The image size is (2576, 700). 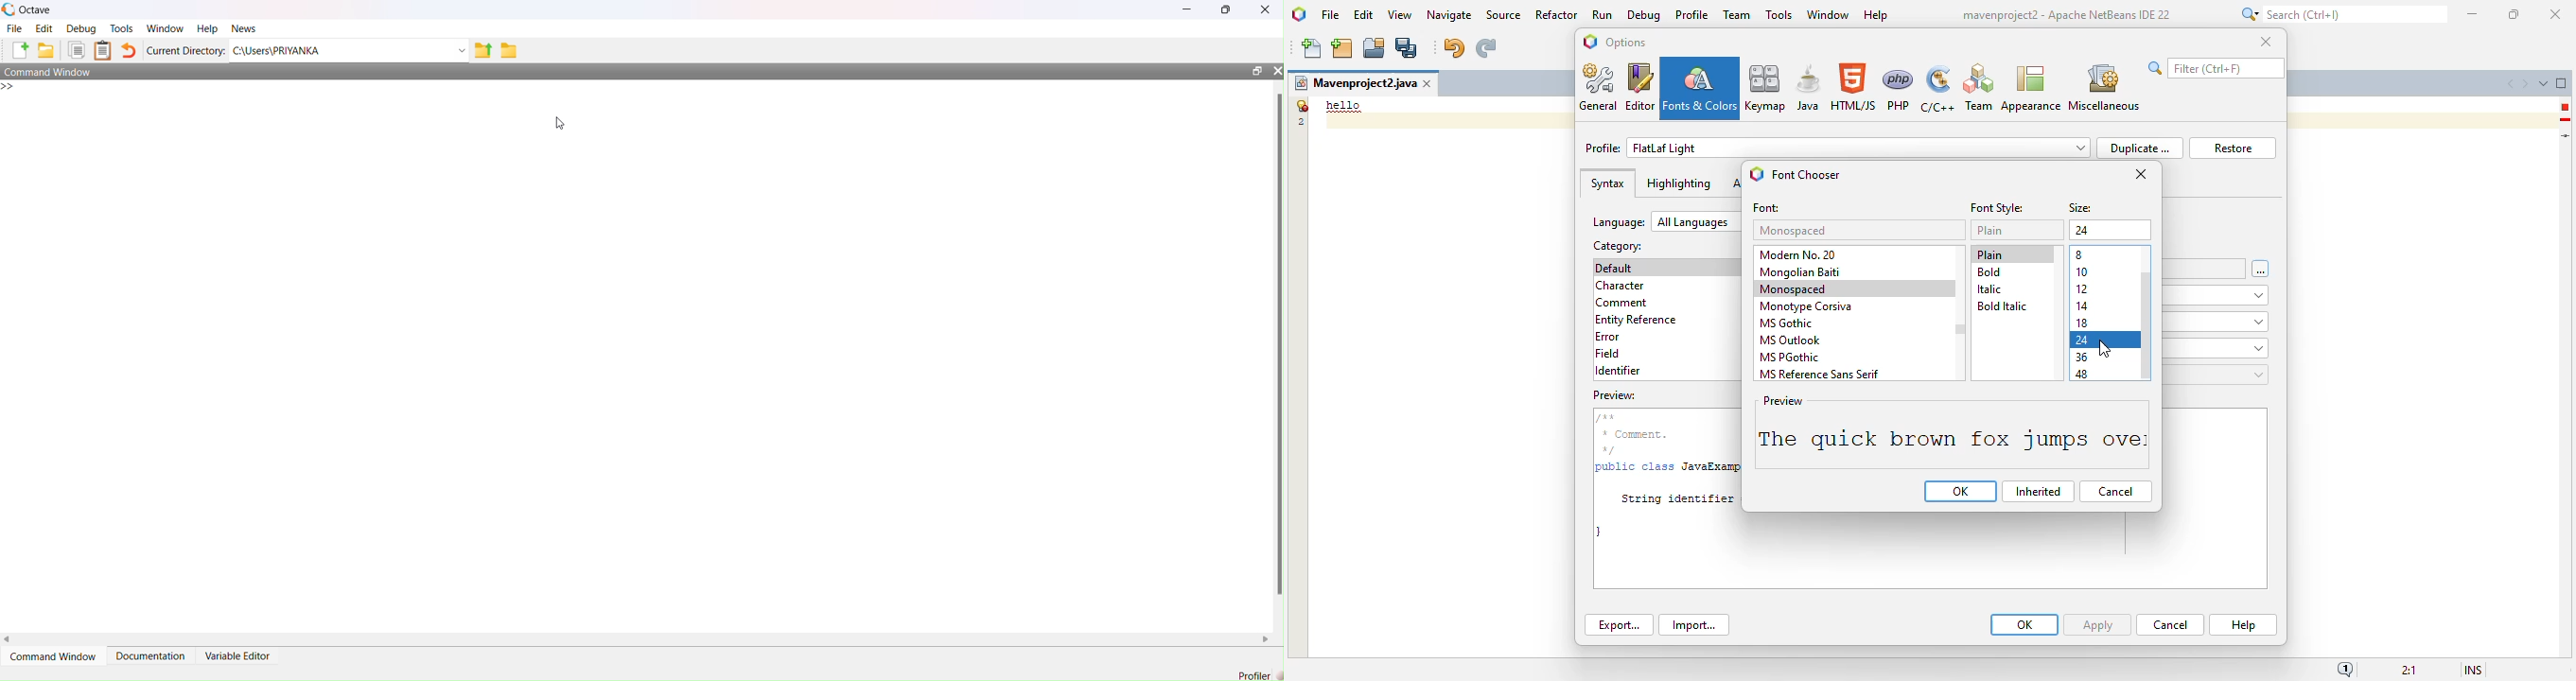 I want to click on cancel, so click(x=2115, y=492).